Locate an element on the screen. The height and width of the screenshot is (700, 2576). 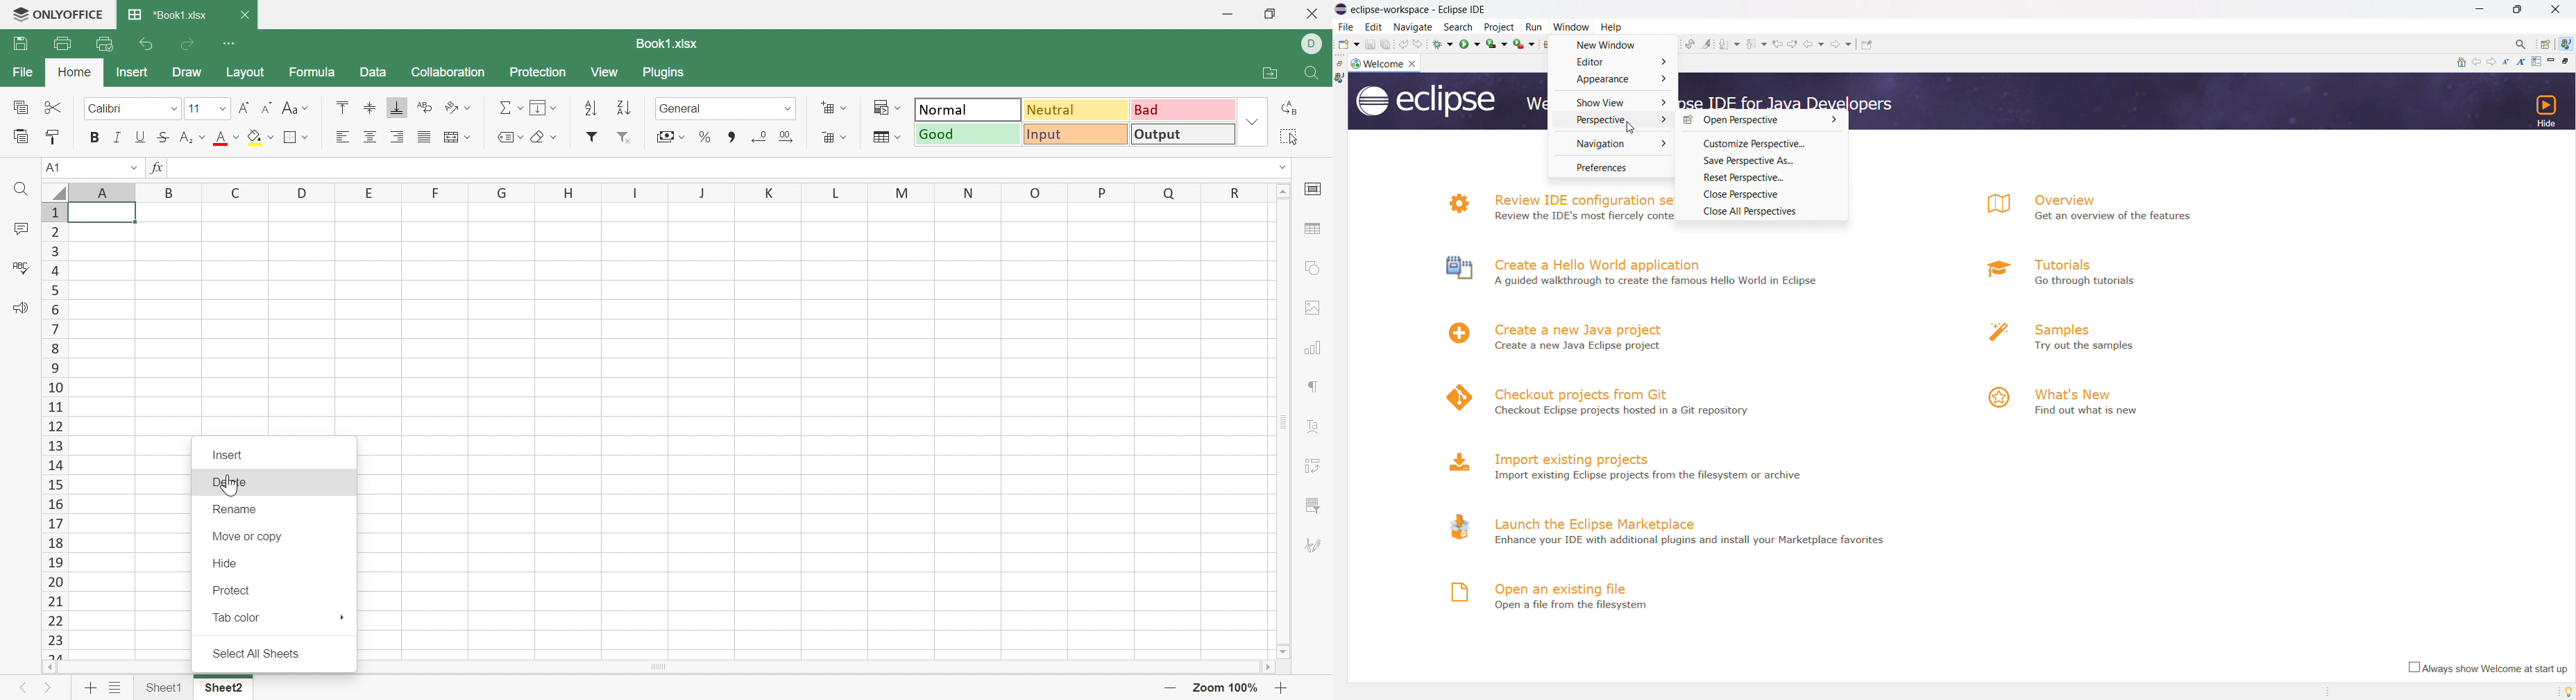
Find out what is new is located at coordinates (2088, 410).